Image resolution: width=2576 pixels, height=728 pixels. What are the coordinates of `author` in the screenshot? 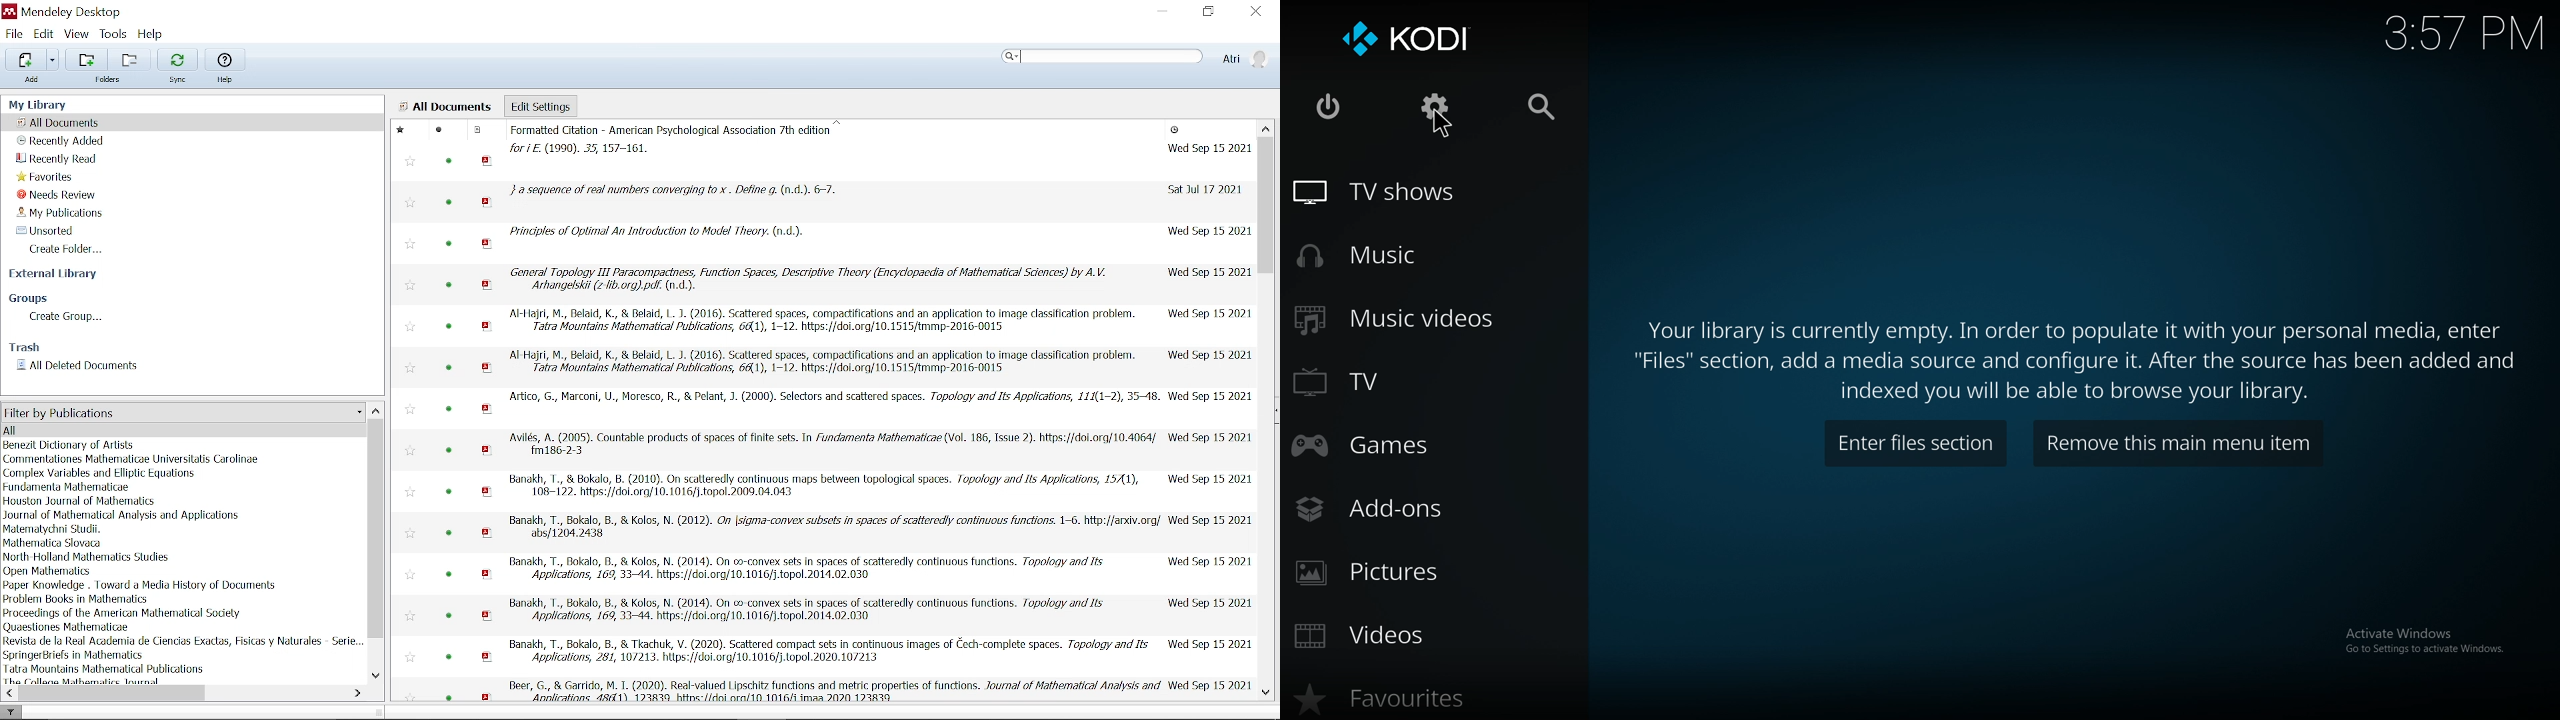 It's located at (78, 599).